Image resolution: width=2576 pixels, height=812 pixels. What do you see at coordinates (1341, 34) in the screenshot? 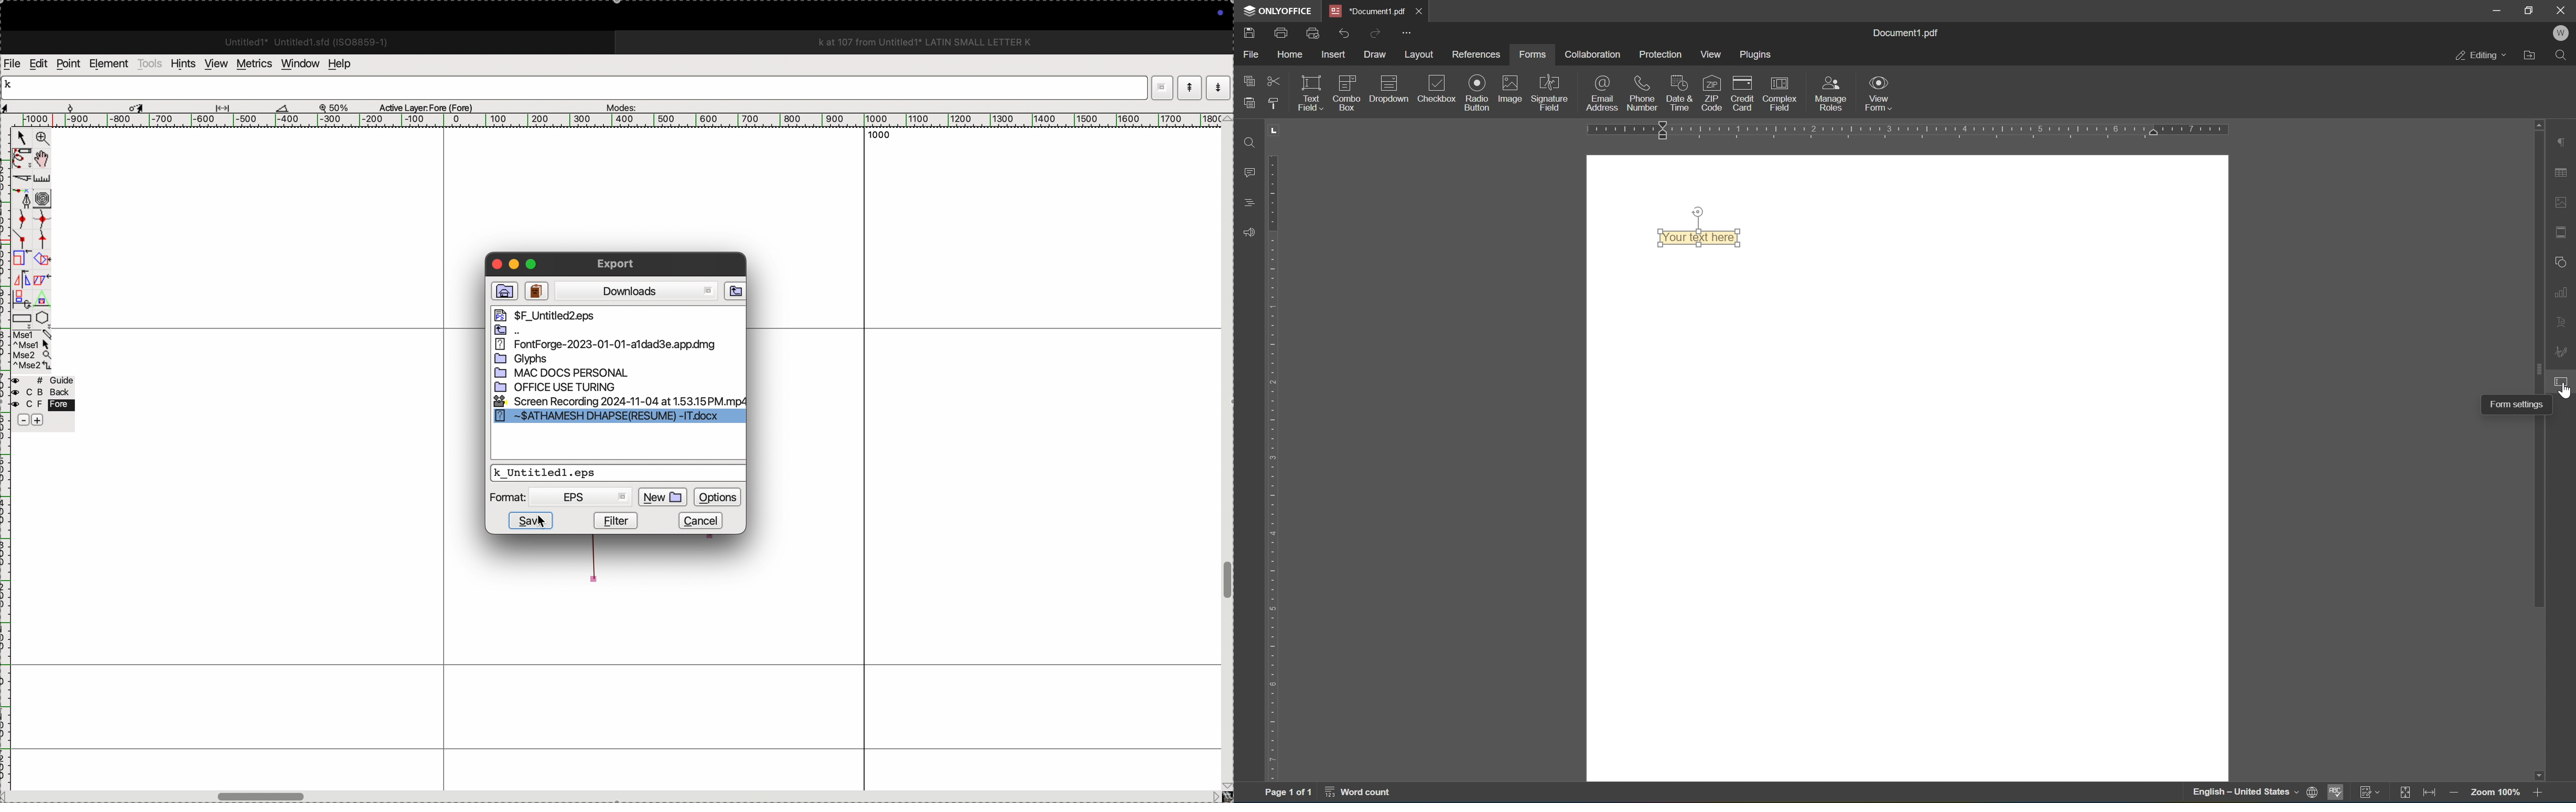
I see `undo` at bounding box center [1341, 34].